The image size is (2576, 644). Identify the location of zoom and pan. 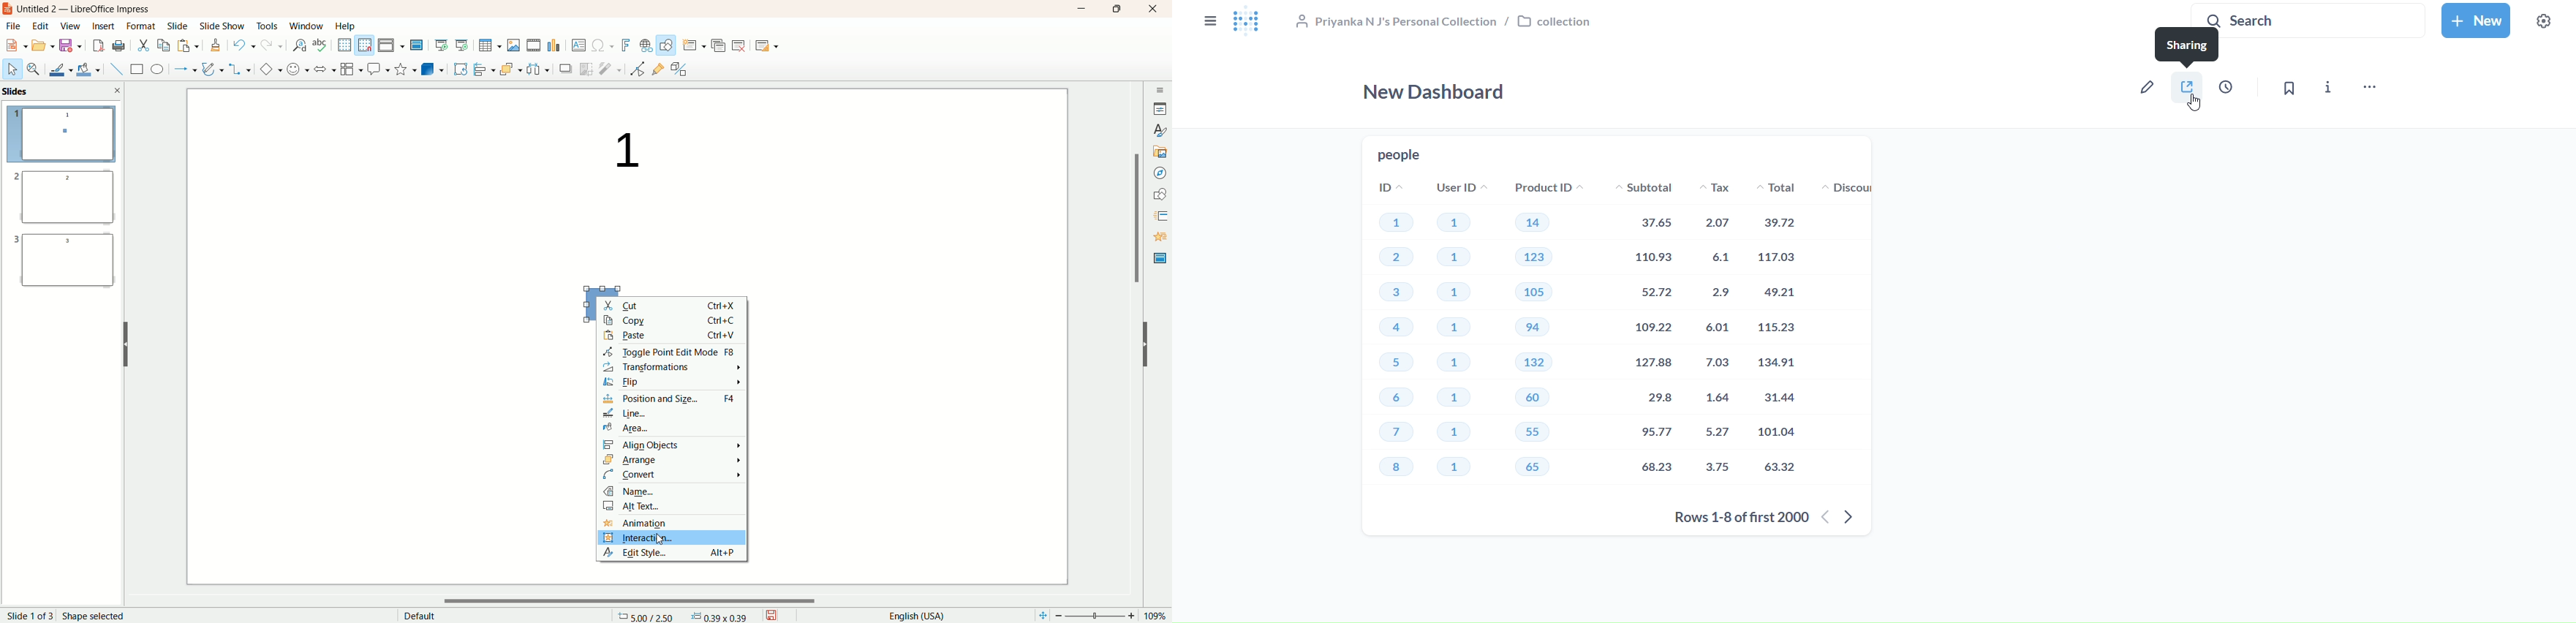
(32, 70).